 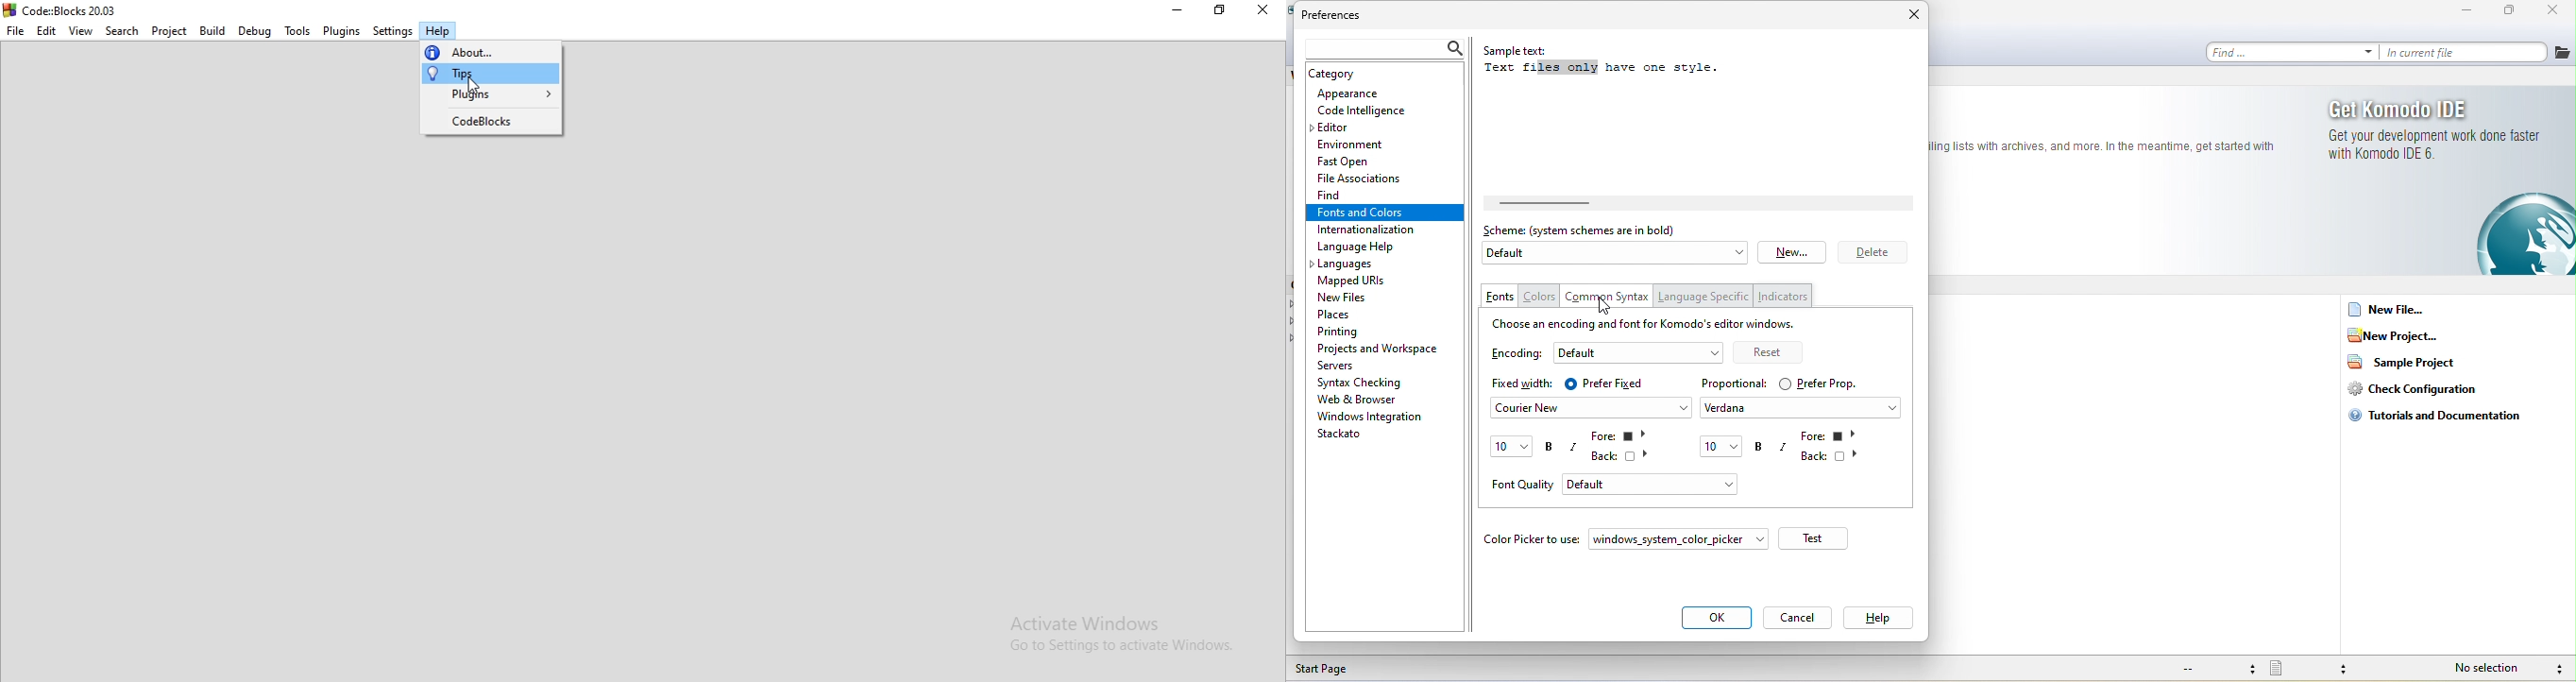 I want to click on tutorials and documentation, so click(x=2443, y=422).